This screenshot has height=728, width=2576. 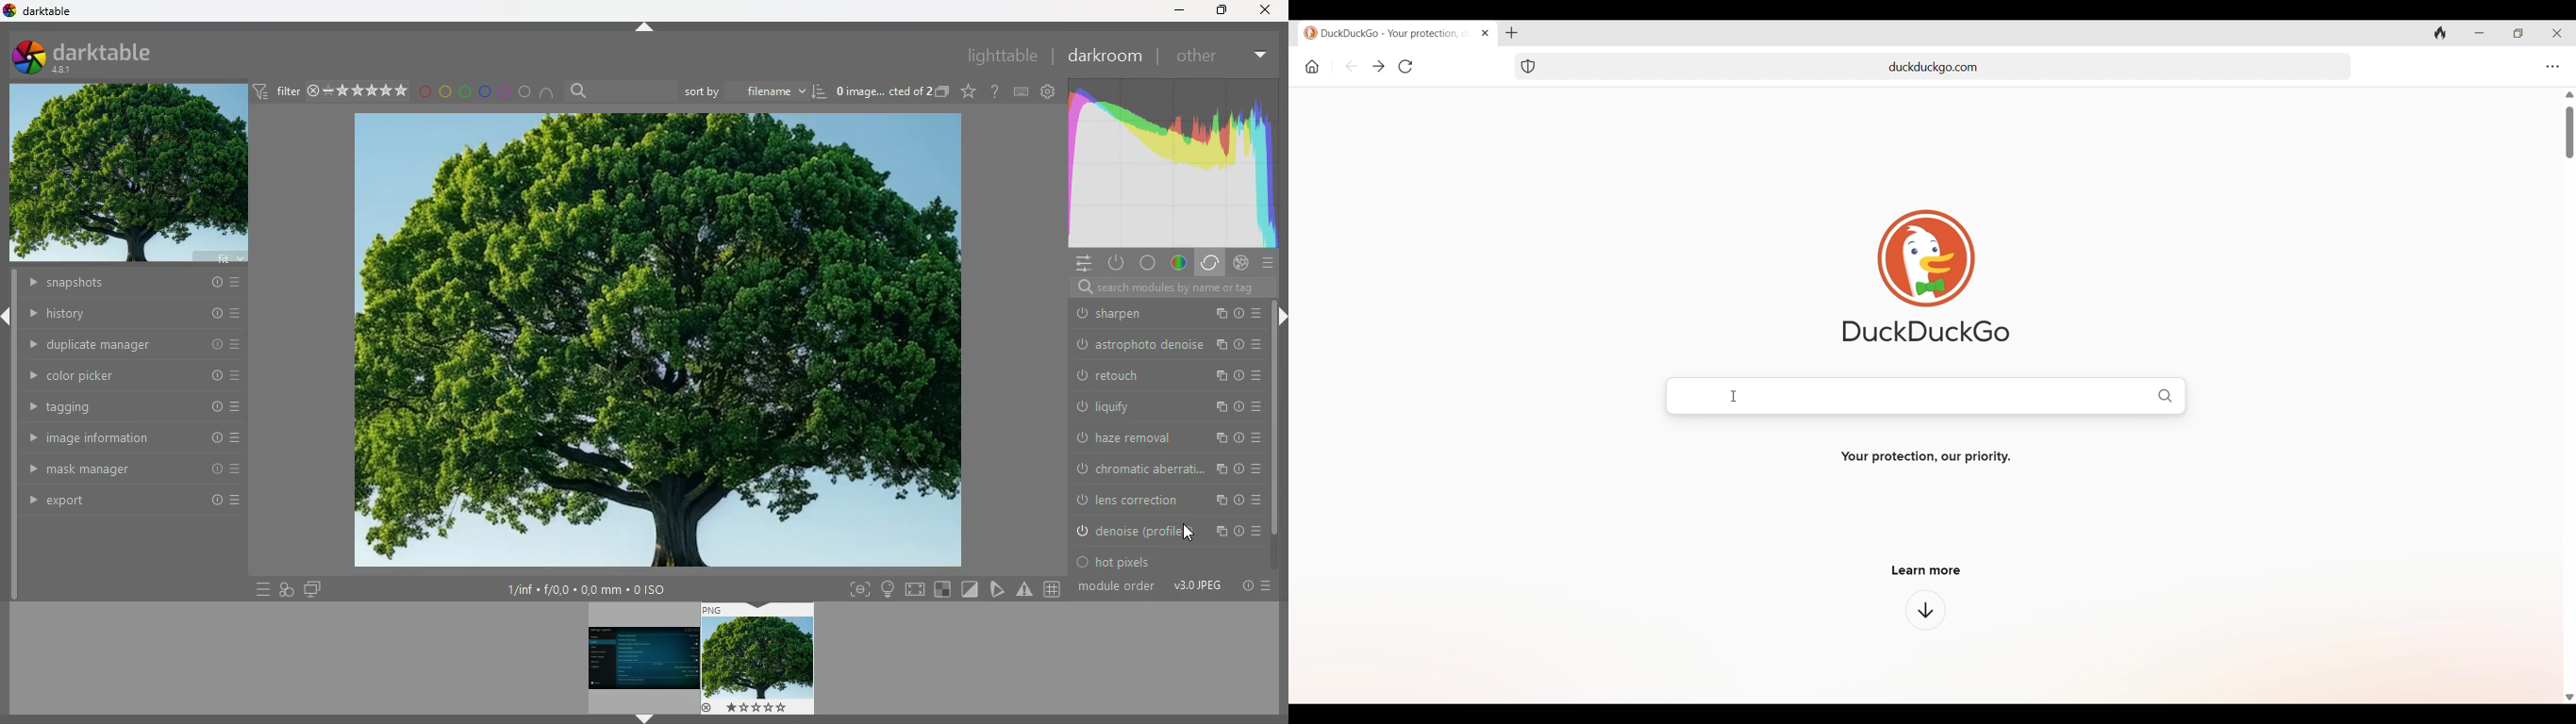 What do you see at coordinates (1051, 91) in the screenshot?
I see `settings` at bounding box center [1051, 91].